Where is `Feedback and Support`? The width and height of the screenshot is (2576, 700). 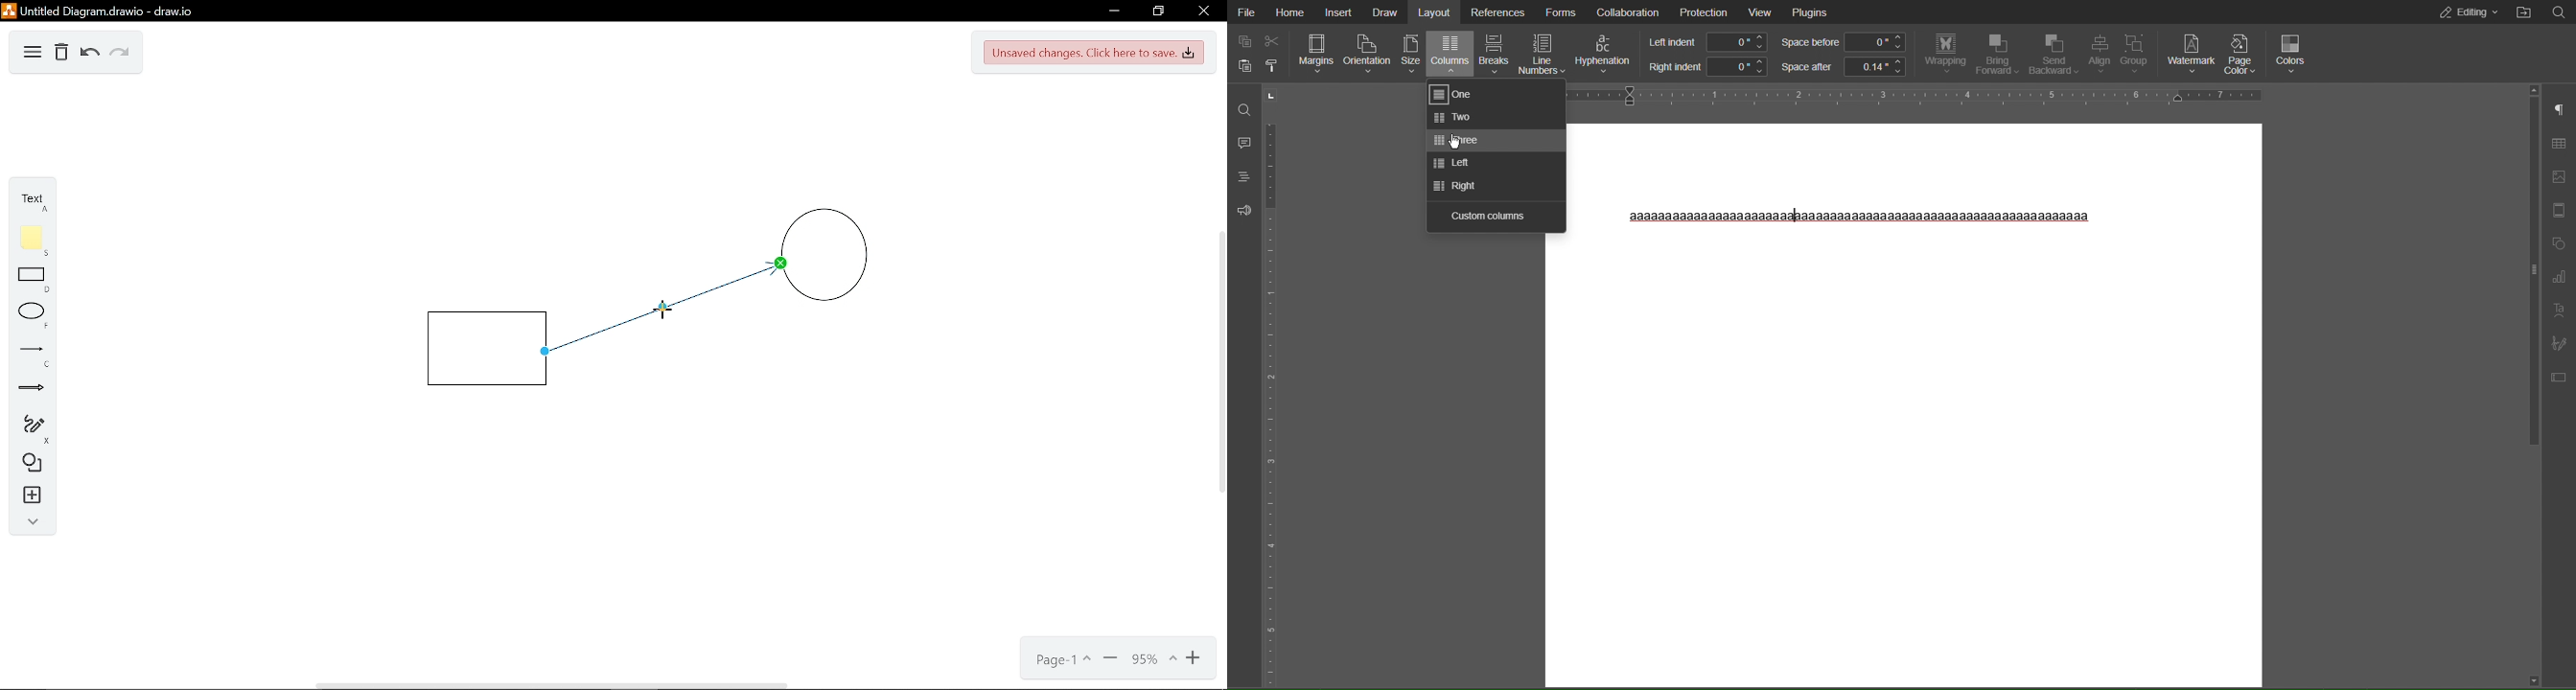
Feedback and Support is located at coordinates (1241, 209).